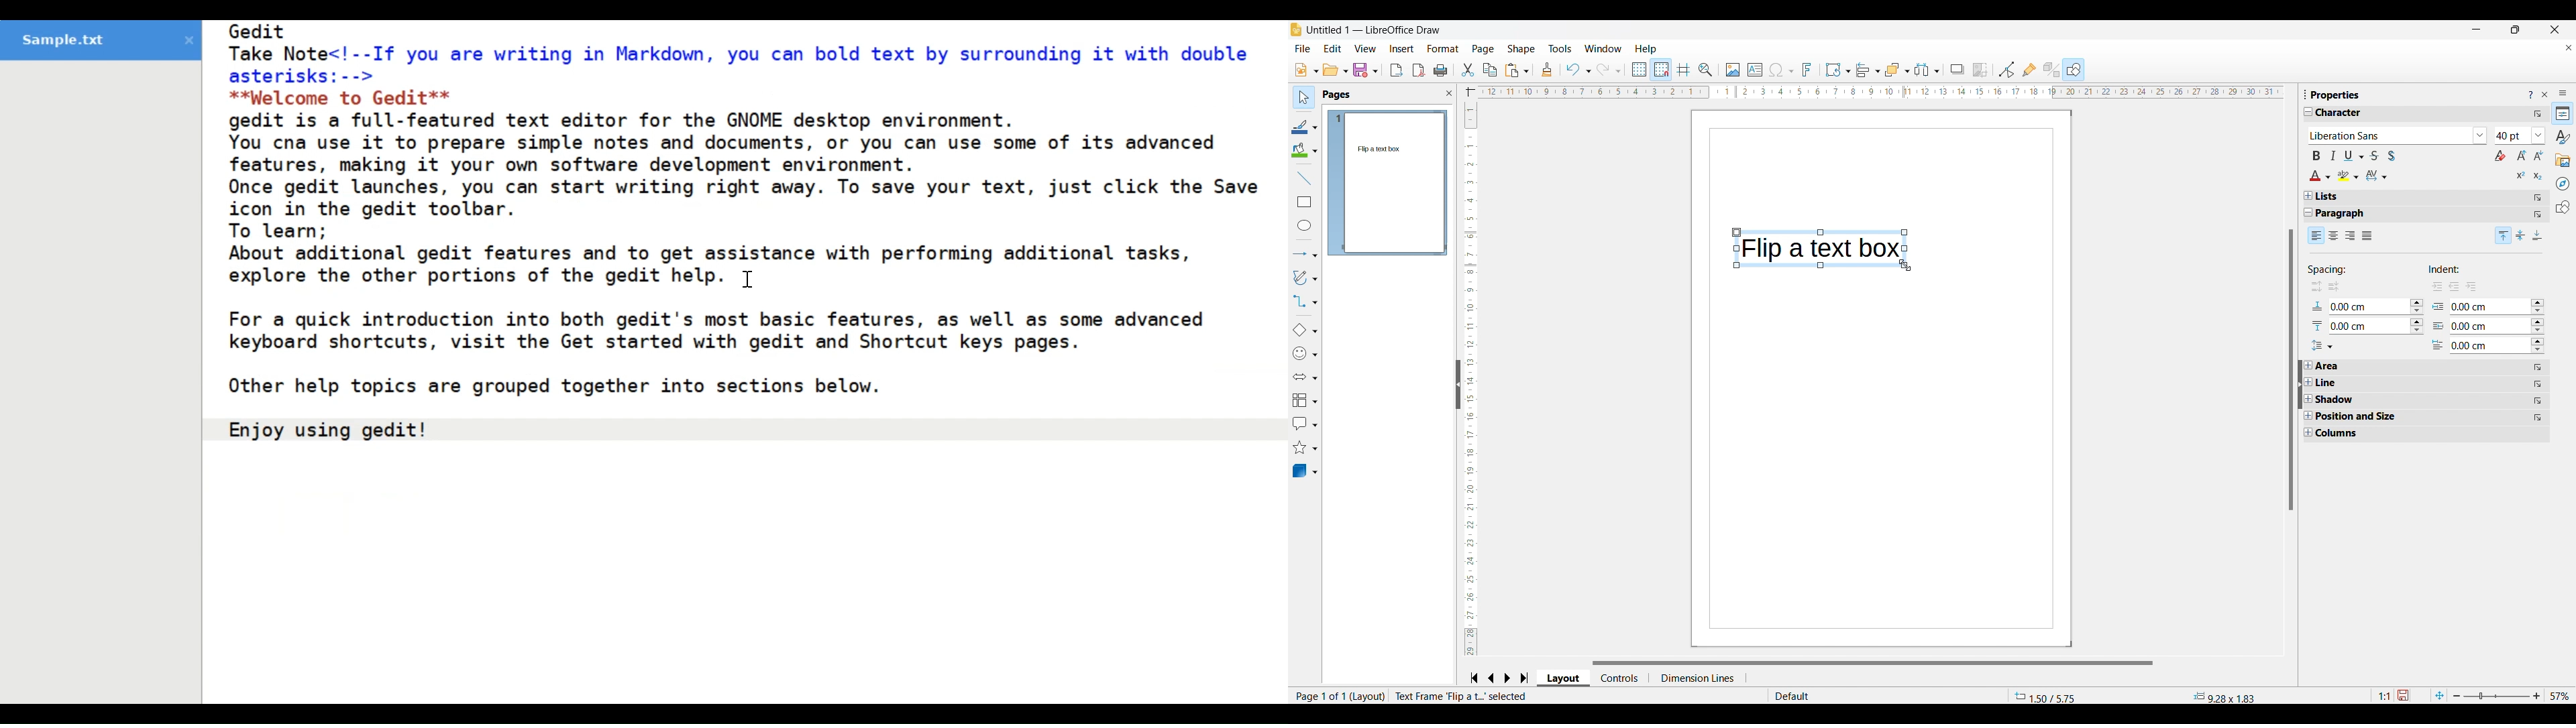 The width and height of the screenshot is (2576, 728). What do you see at coordinates (2334, 236) in the screenshot?
I see `Center alignment` at bounding box center [2334, 236].